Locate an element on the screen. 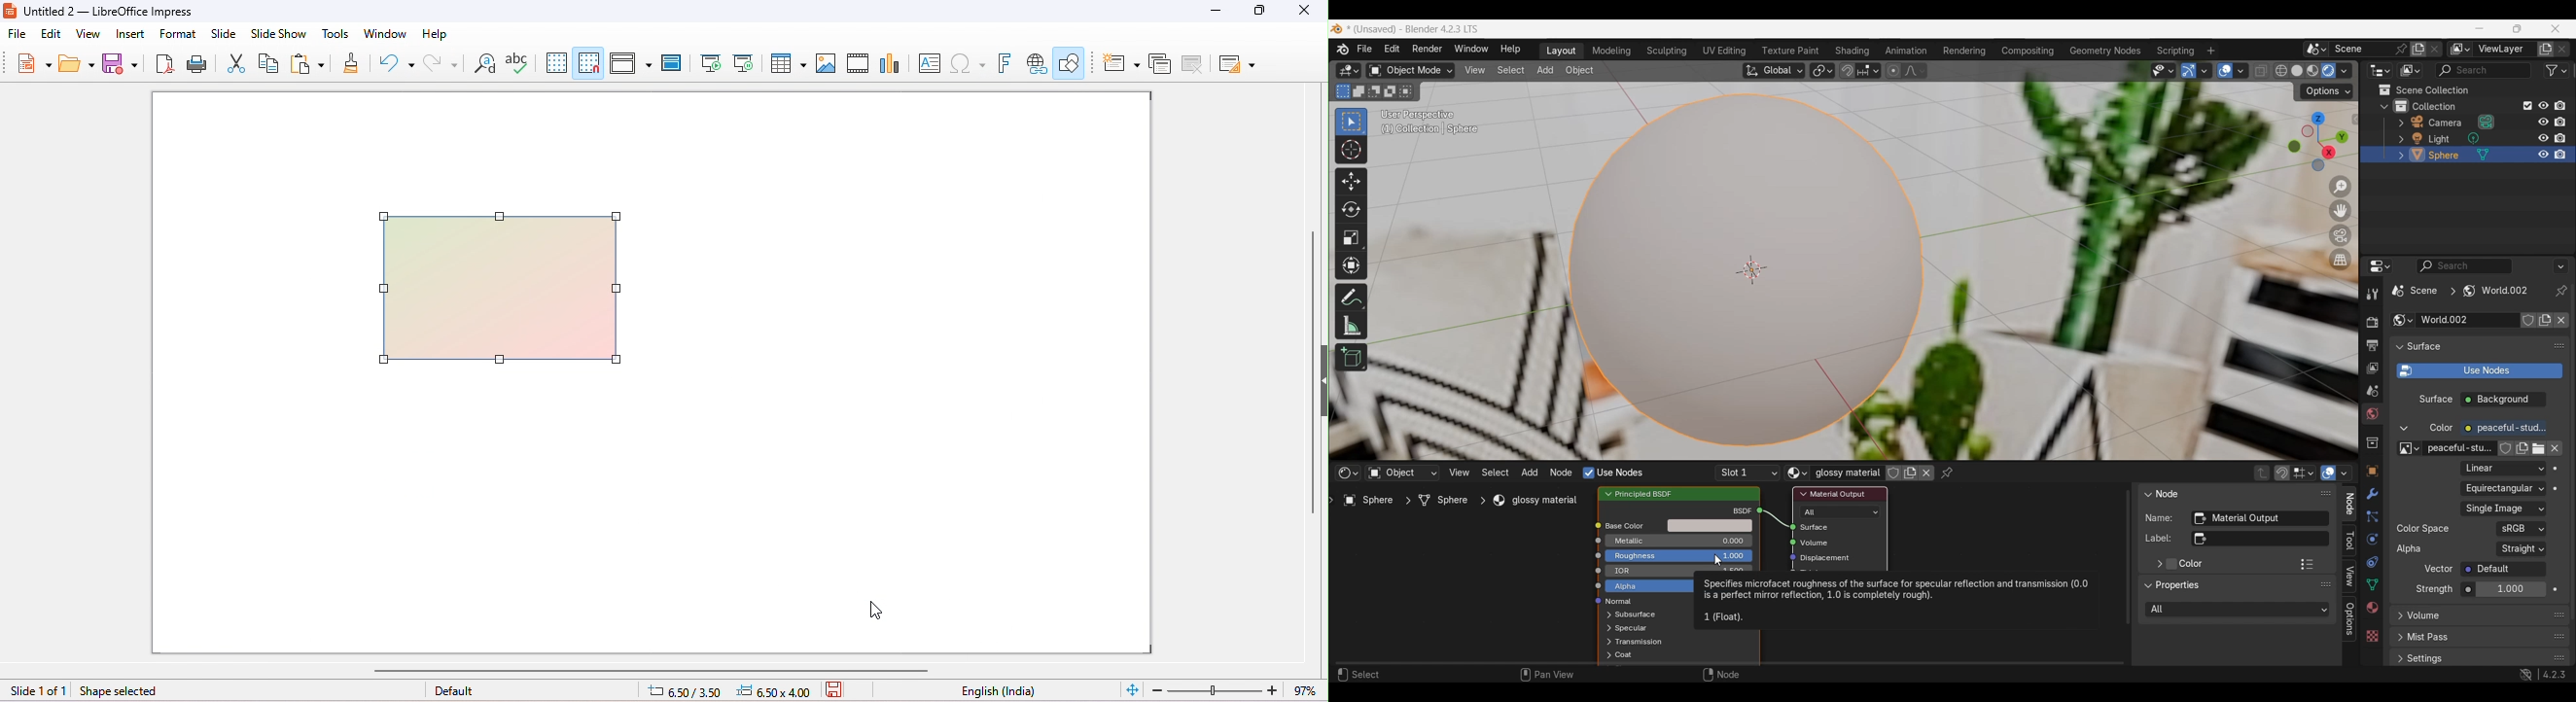  Image file is located at coordinates (2504, 509).